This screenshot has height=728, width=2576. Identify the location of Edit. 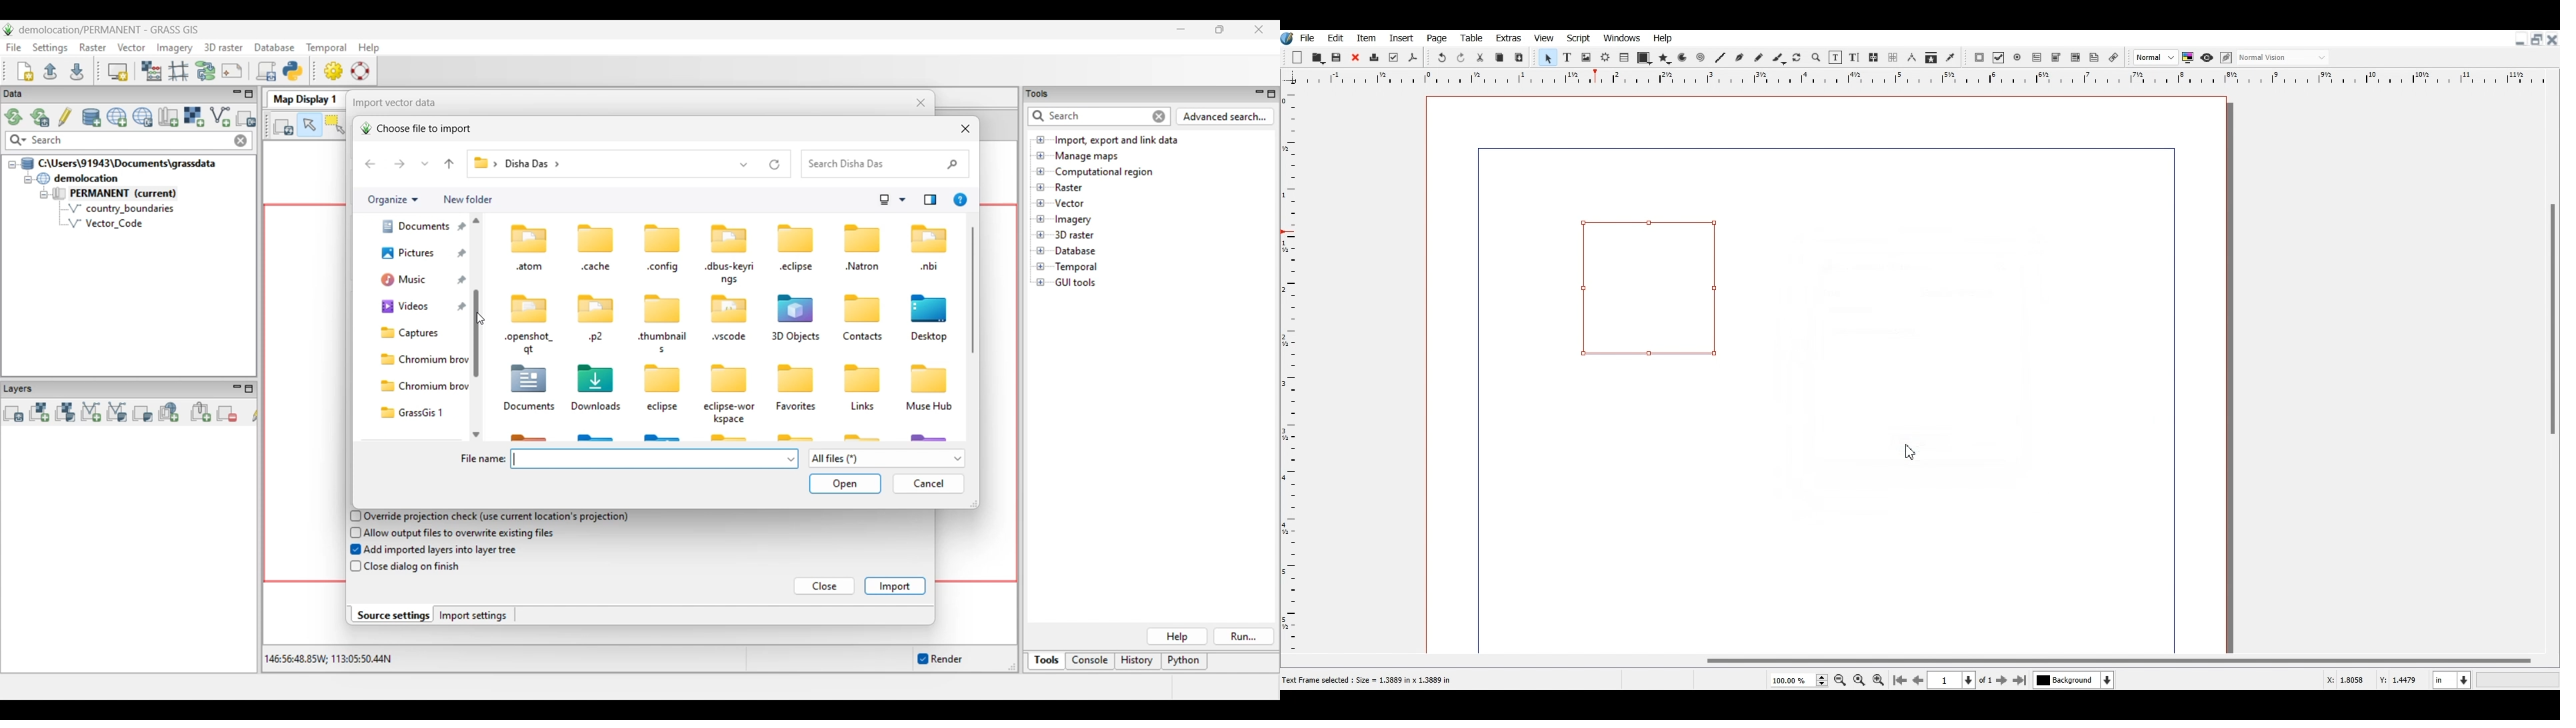
(1334, 37).